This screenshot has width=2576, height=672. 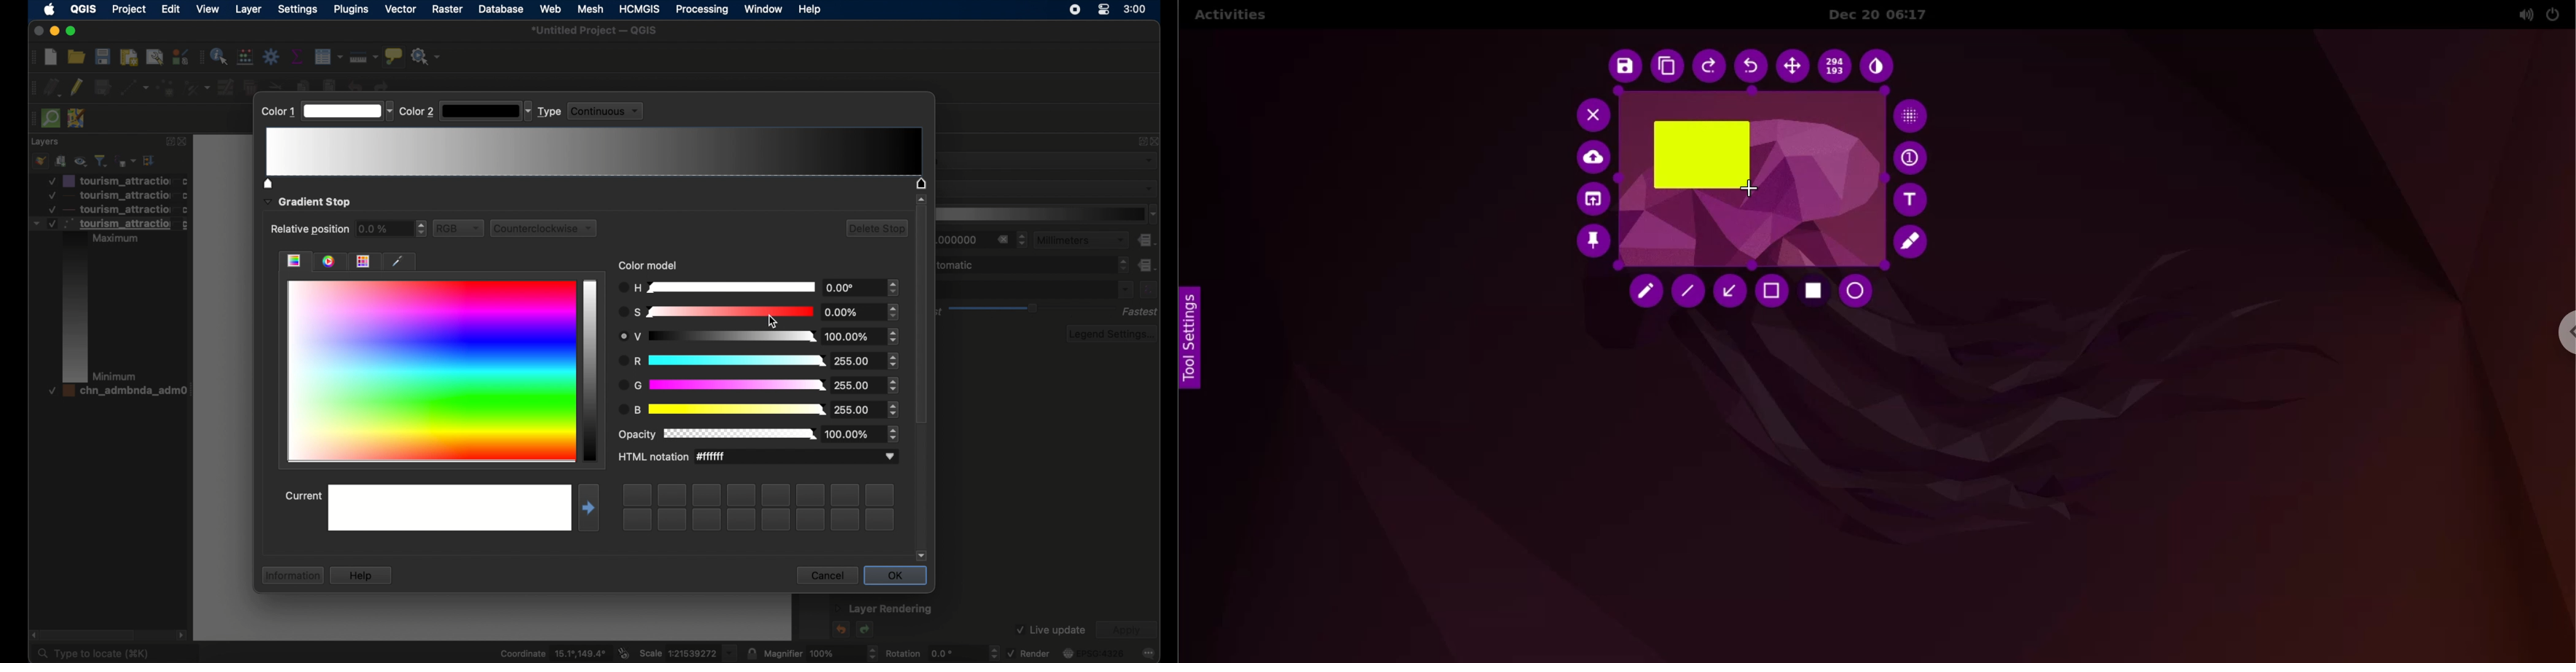 I want to click on add group, so click(x=61, y=161).